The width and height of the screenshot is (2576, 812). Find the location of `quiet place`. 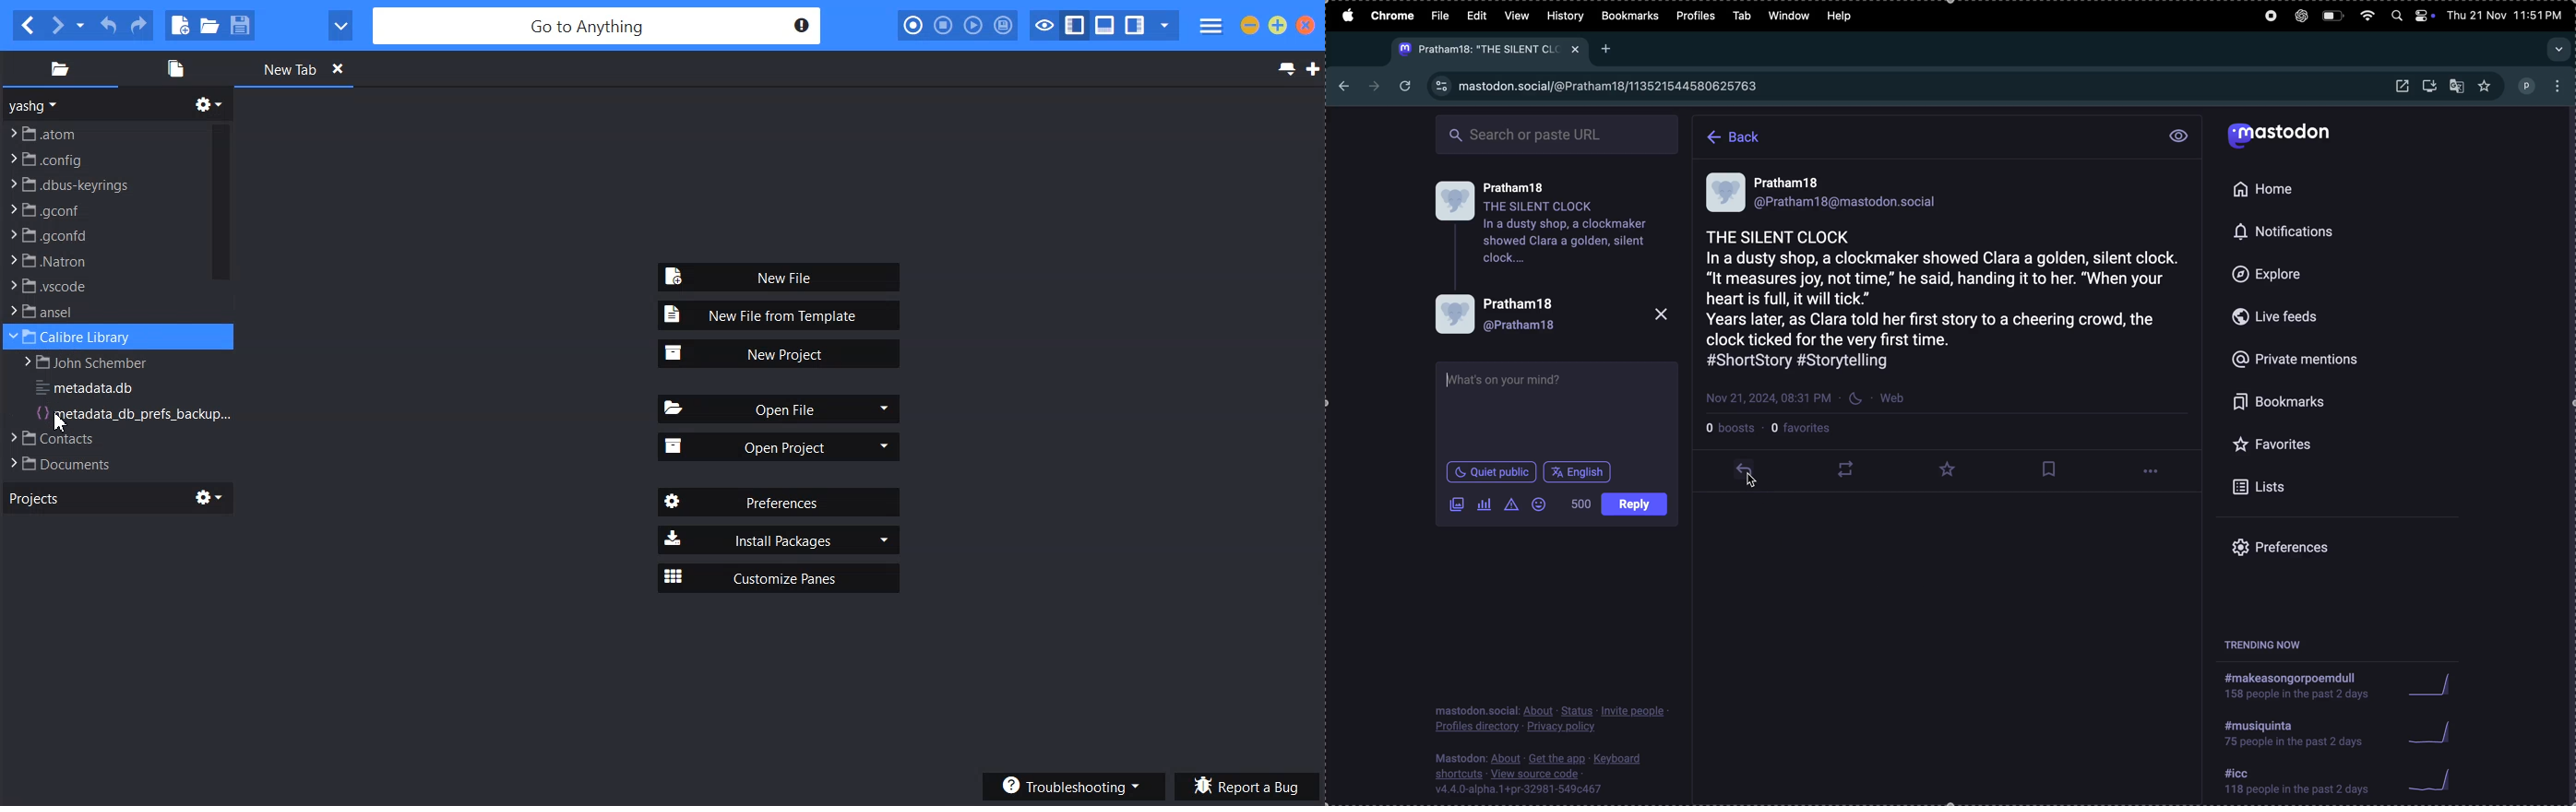

quiet place is located at coordinates (1490, 472).